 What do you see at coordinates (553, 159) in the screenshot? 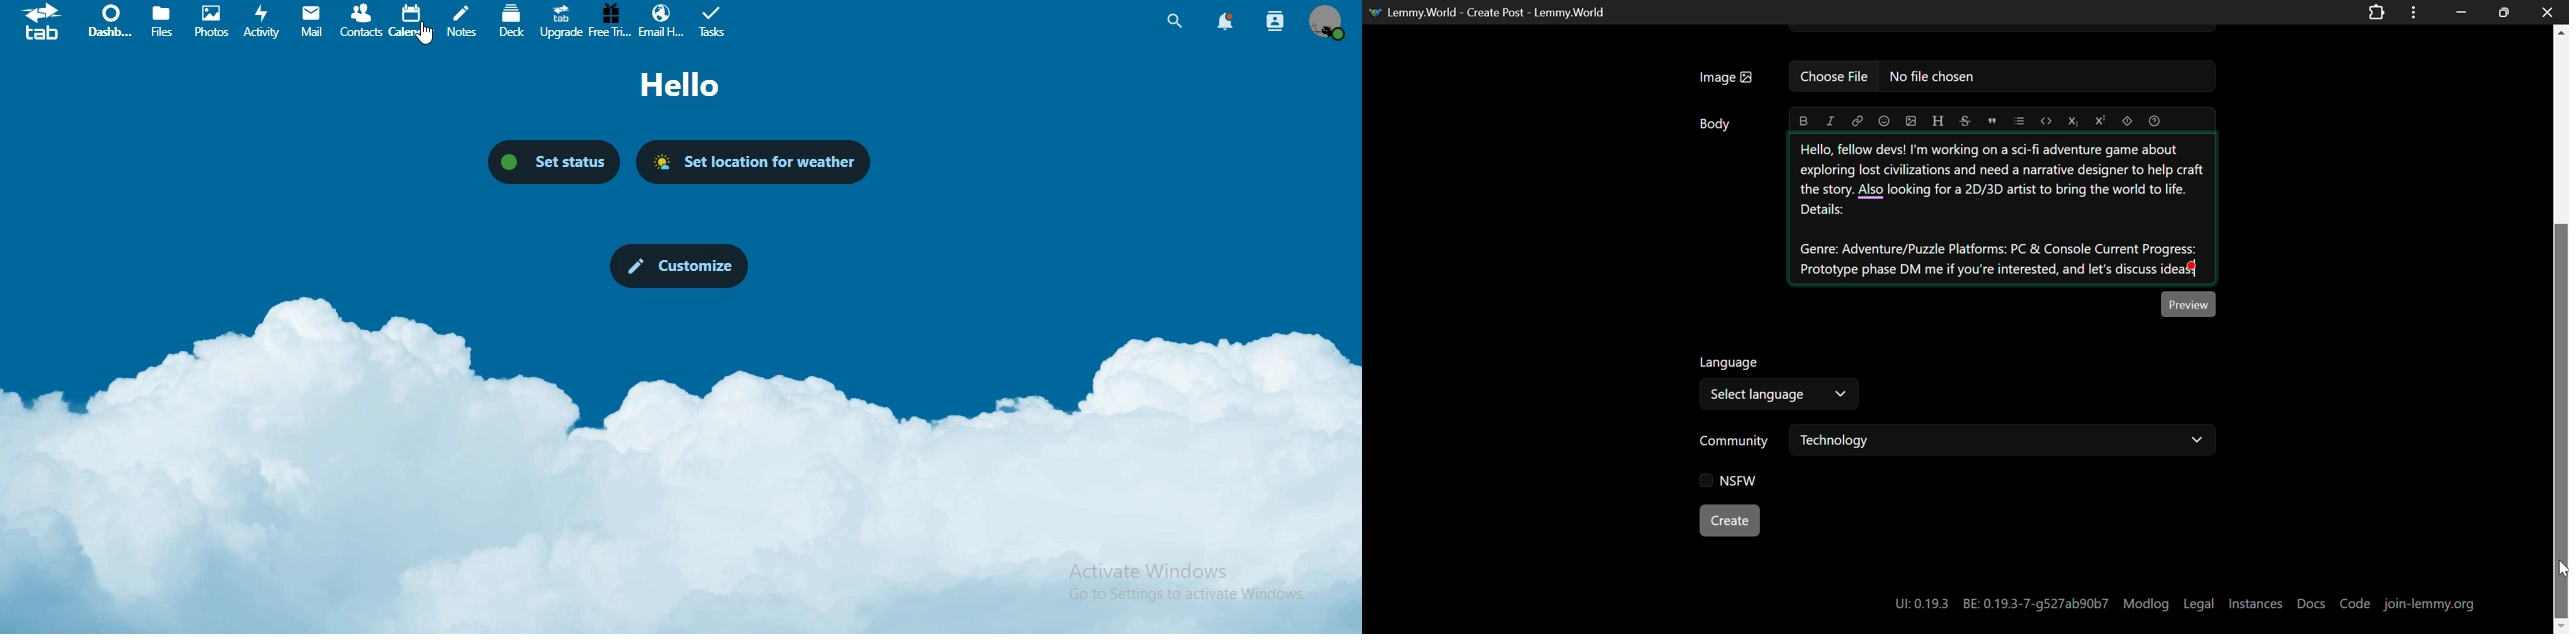
I see `set status` at bounding box center [553, 159].